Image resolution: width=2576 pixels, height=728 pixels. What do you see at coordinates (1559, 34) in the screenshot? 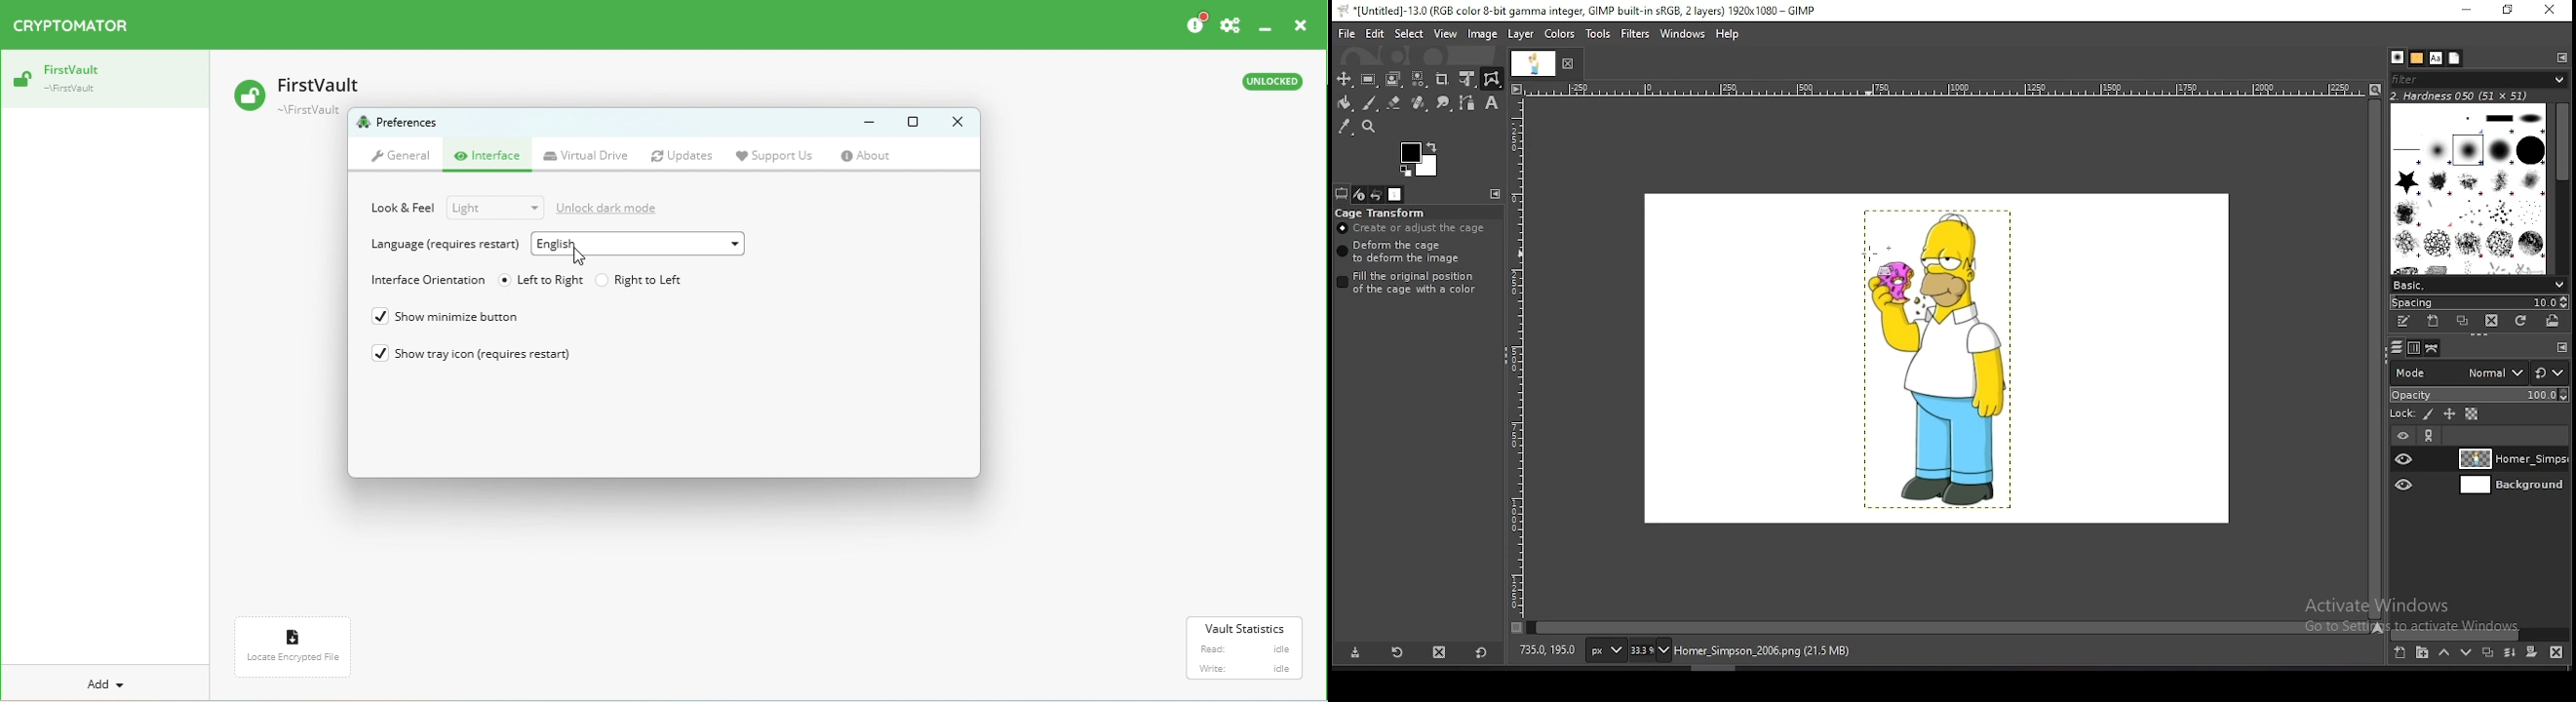
I see `colors` at bounding box center [1559, 34].